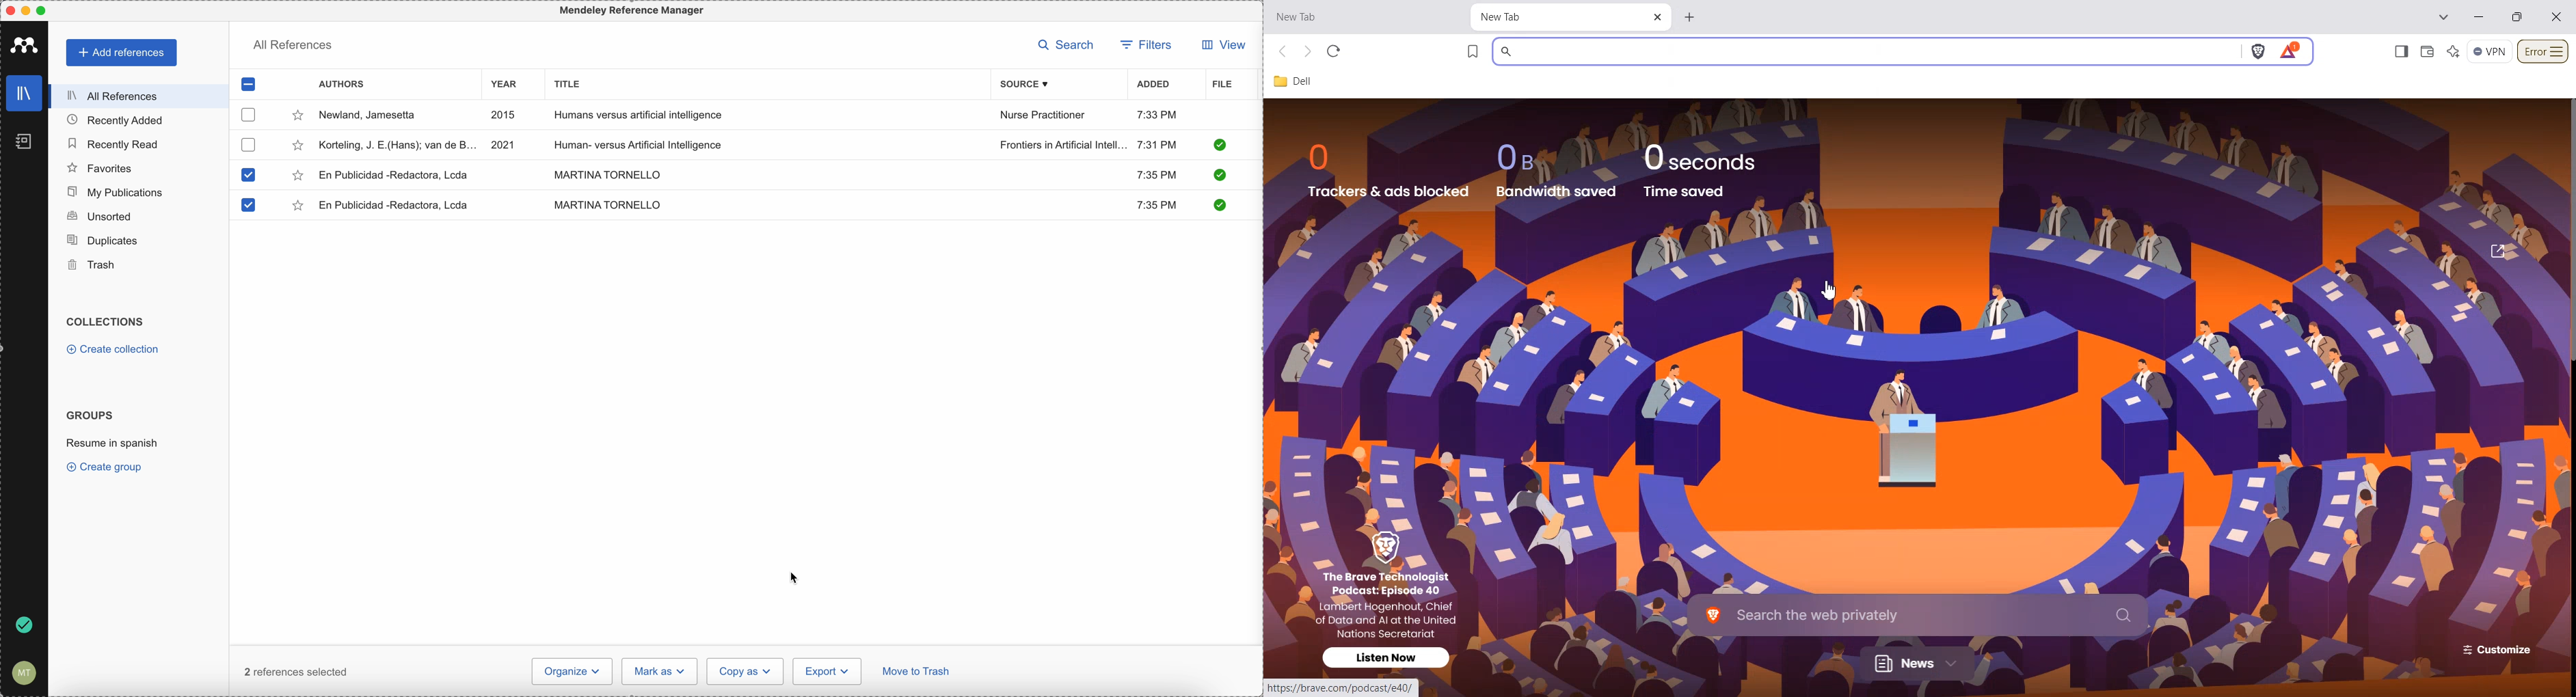  Describe the element at coordinates (114, 442) in the screenshot. I see `resume in spanish group` at that location.